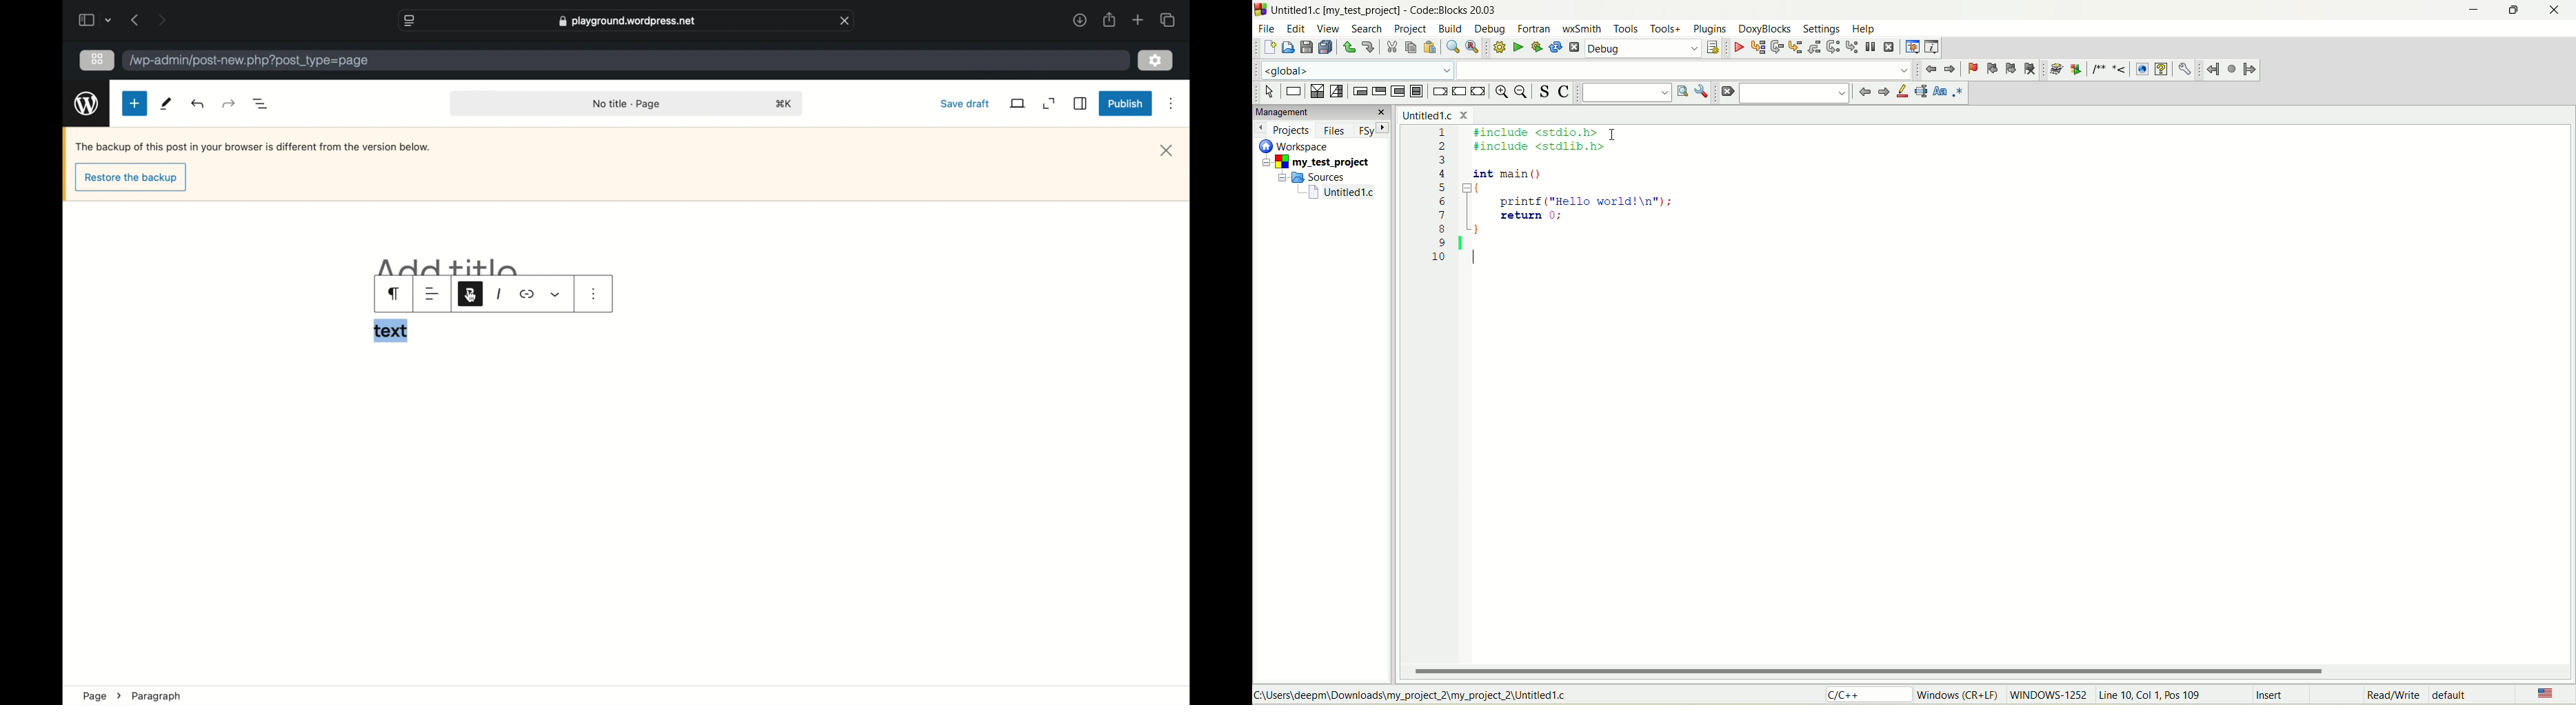  Describe the element at coordinates (1795, 48) in the screenshot. I see `step into` at that location.